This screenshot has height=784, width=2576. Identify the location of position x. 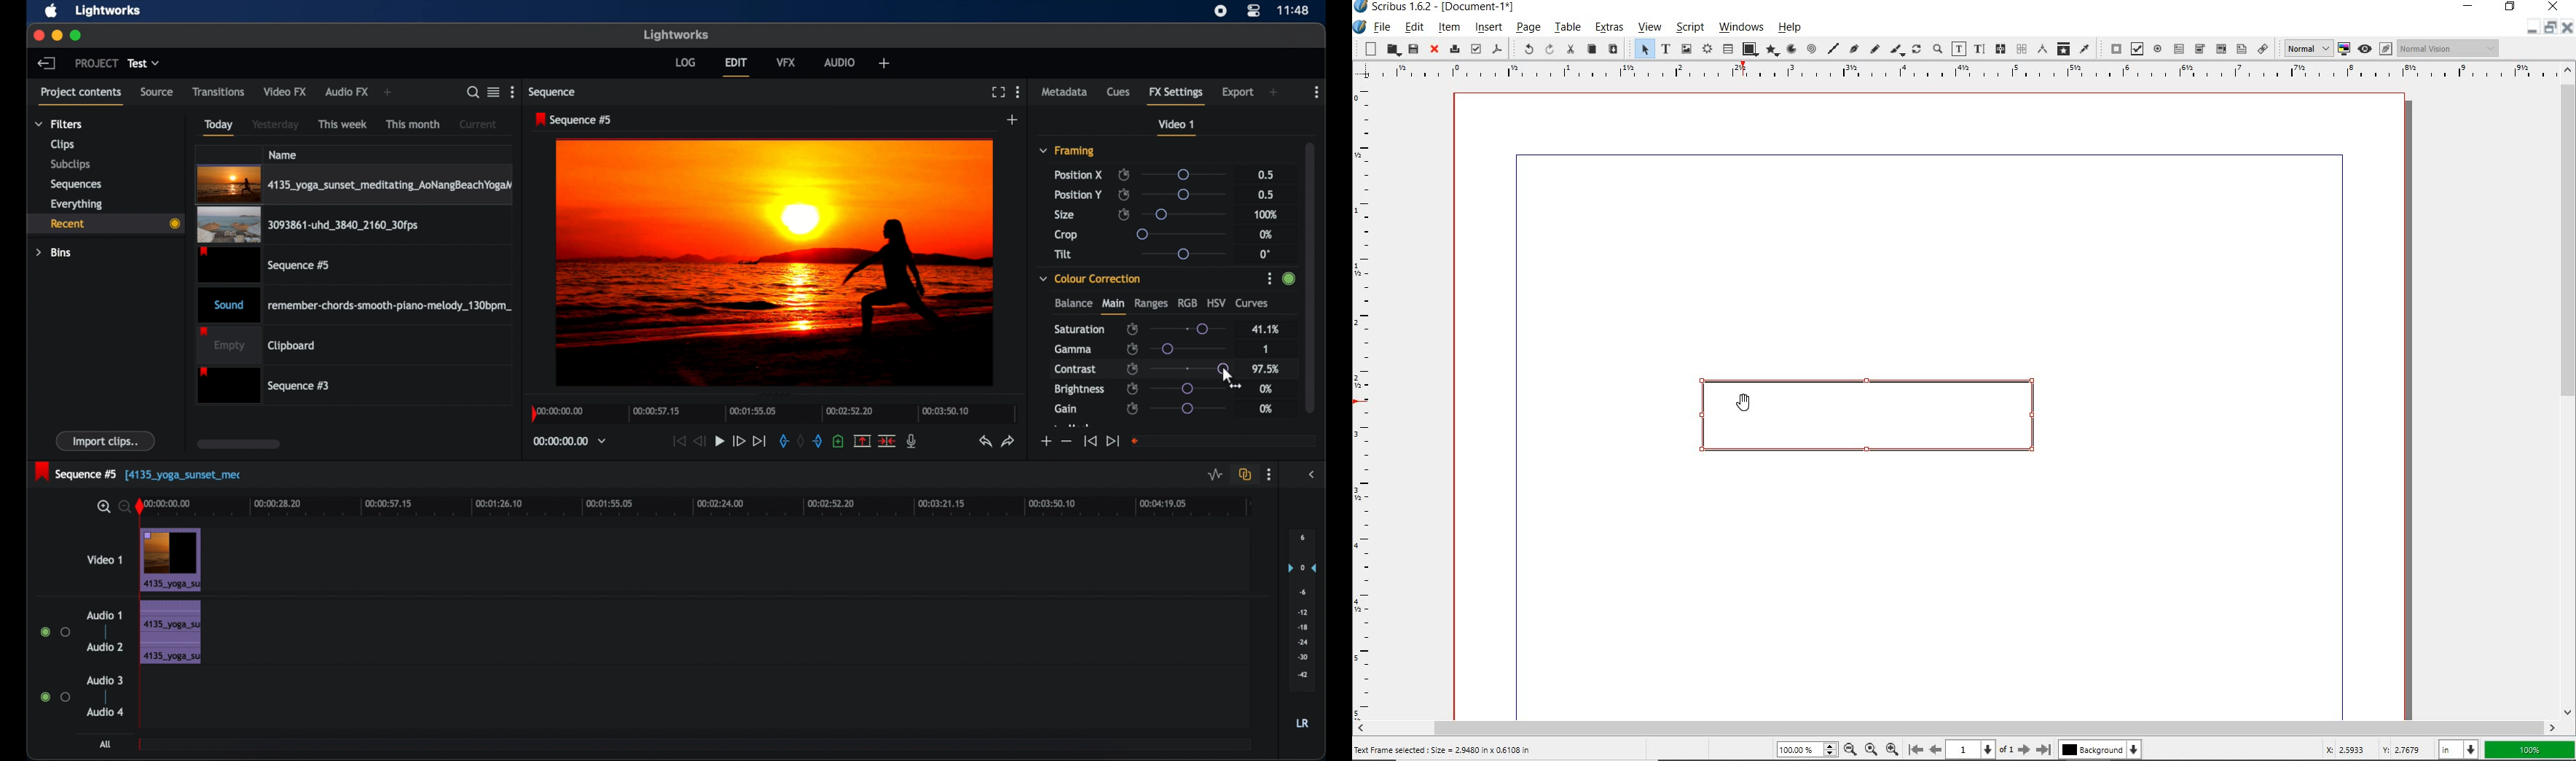
(1078, 174).